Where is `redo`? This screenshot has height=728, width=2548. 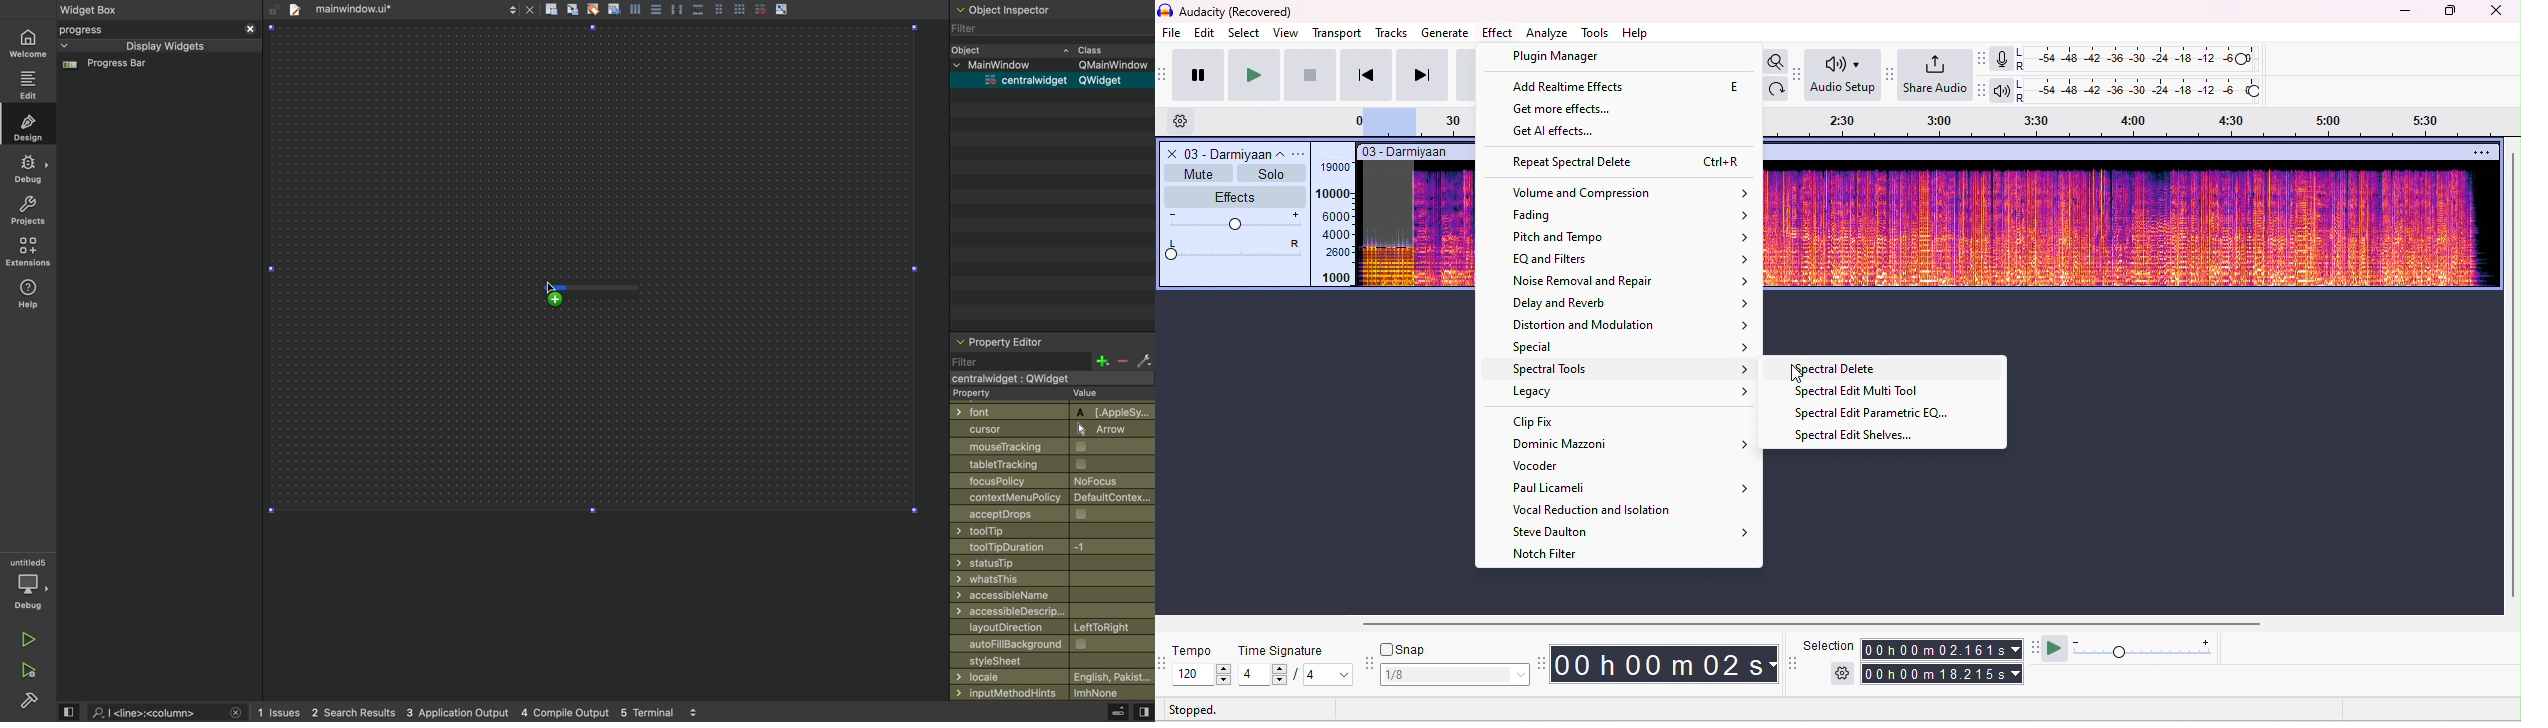 redo is located at coordinates (1778, 89).